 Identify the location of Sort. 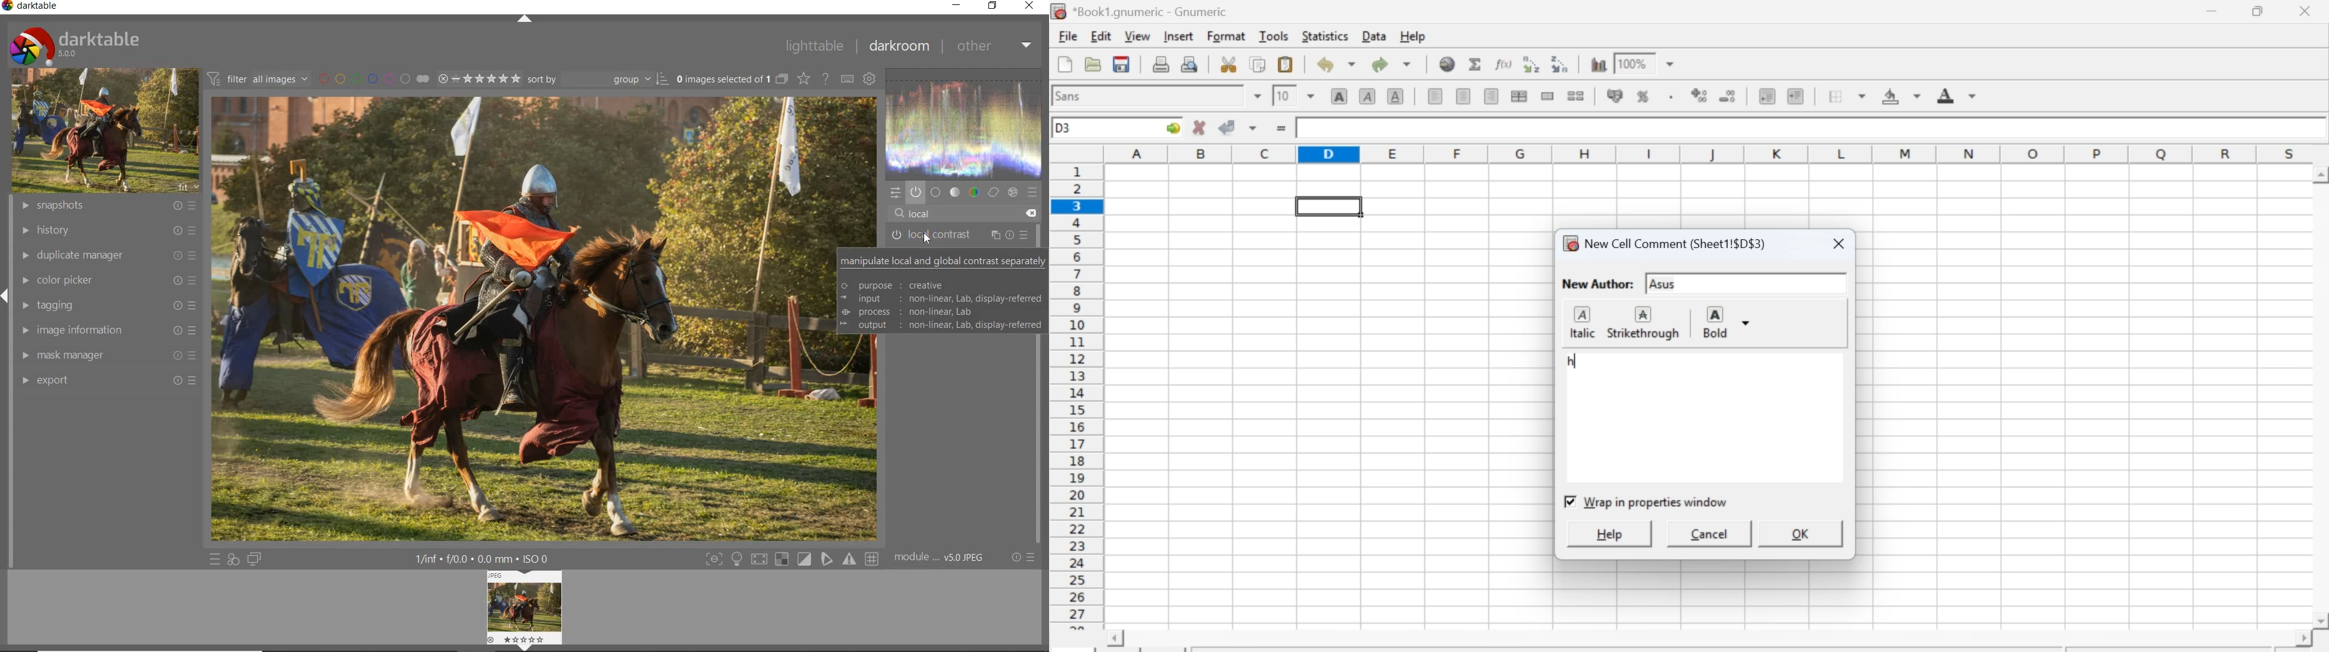
(598, 78).